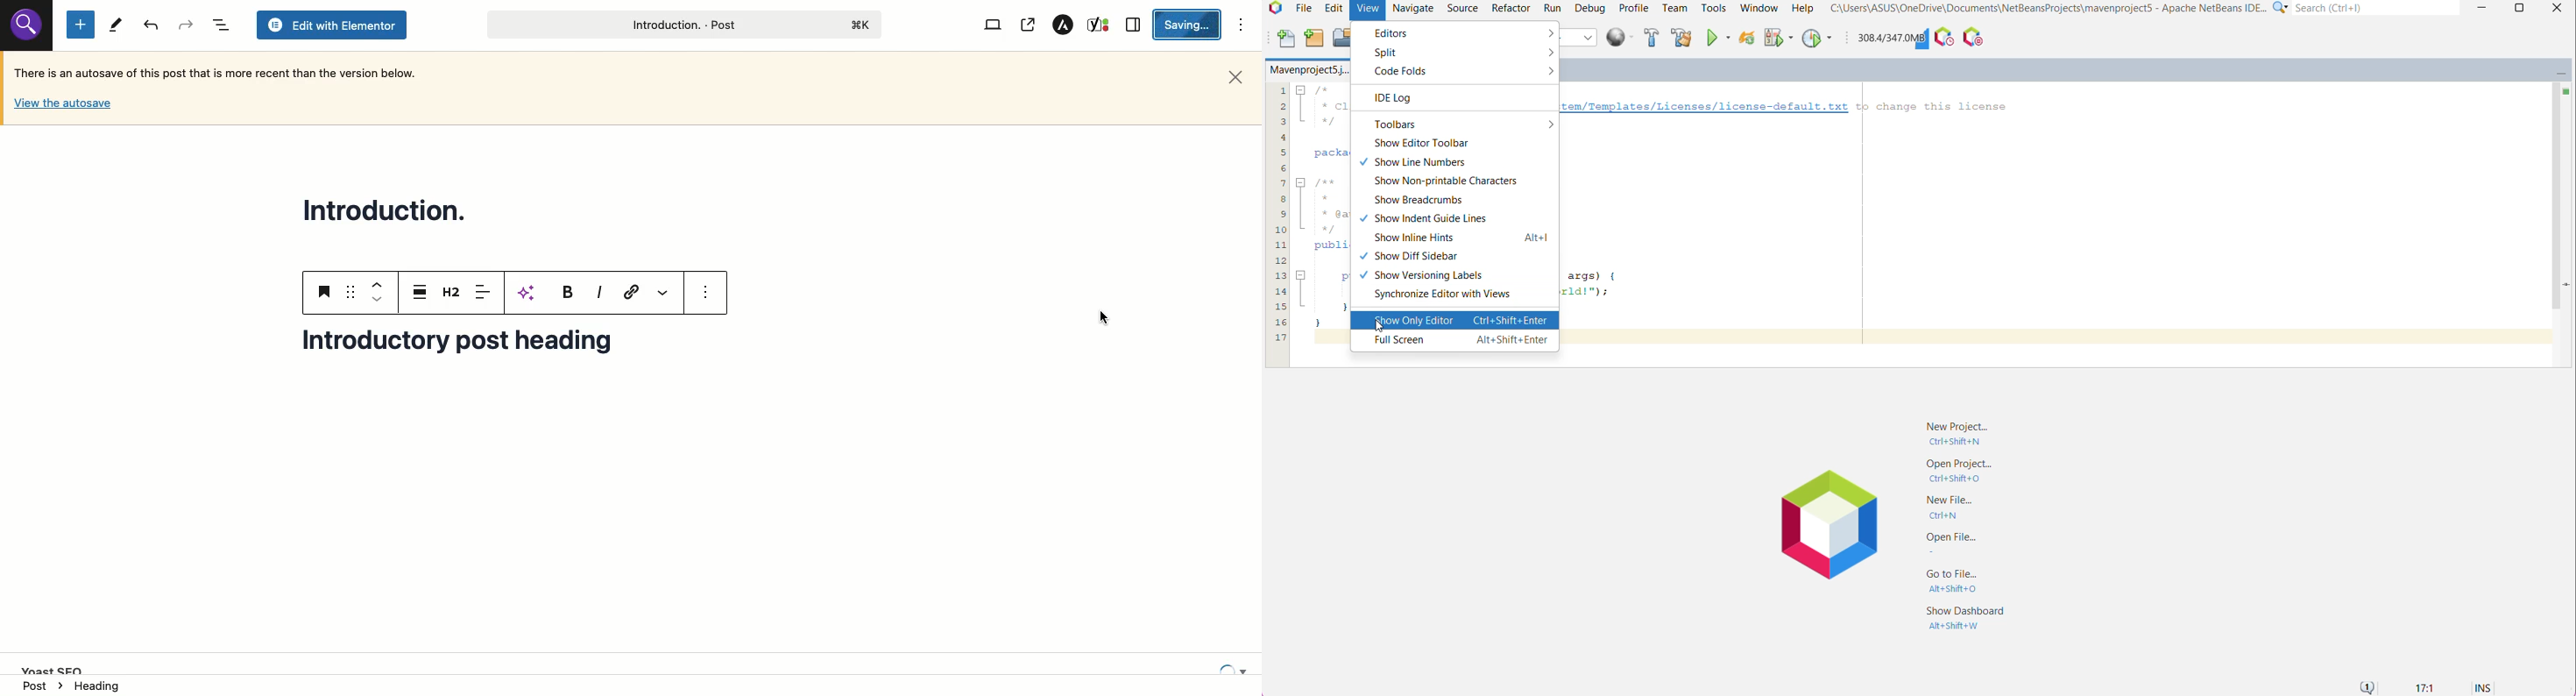 The image size is (2576, 700). I want to click on Link, so click(632, 292).